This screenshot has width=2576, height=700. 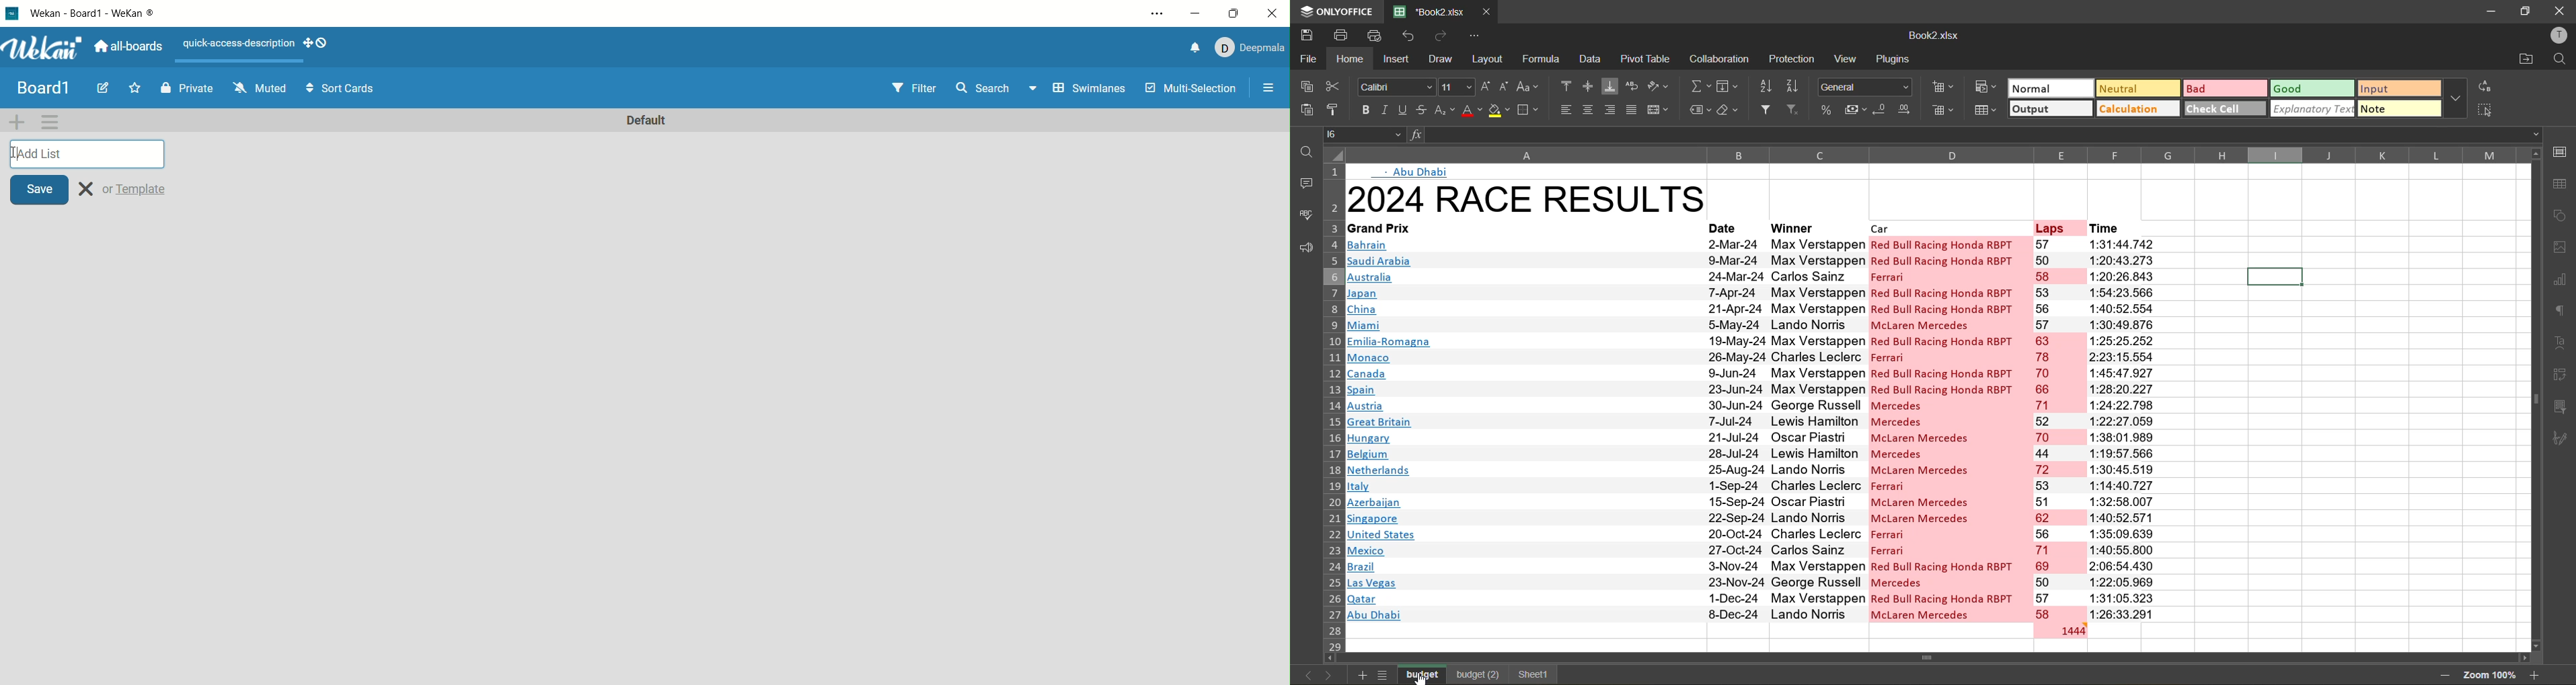 I want to click on wekan-wekan, so click(x=102, y=13).